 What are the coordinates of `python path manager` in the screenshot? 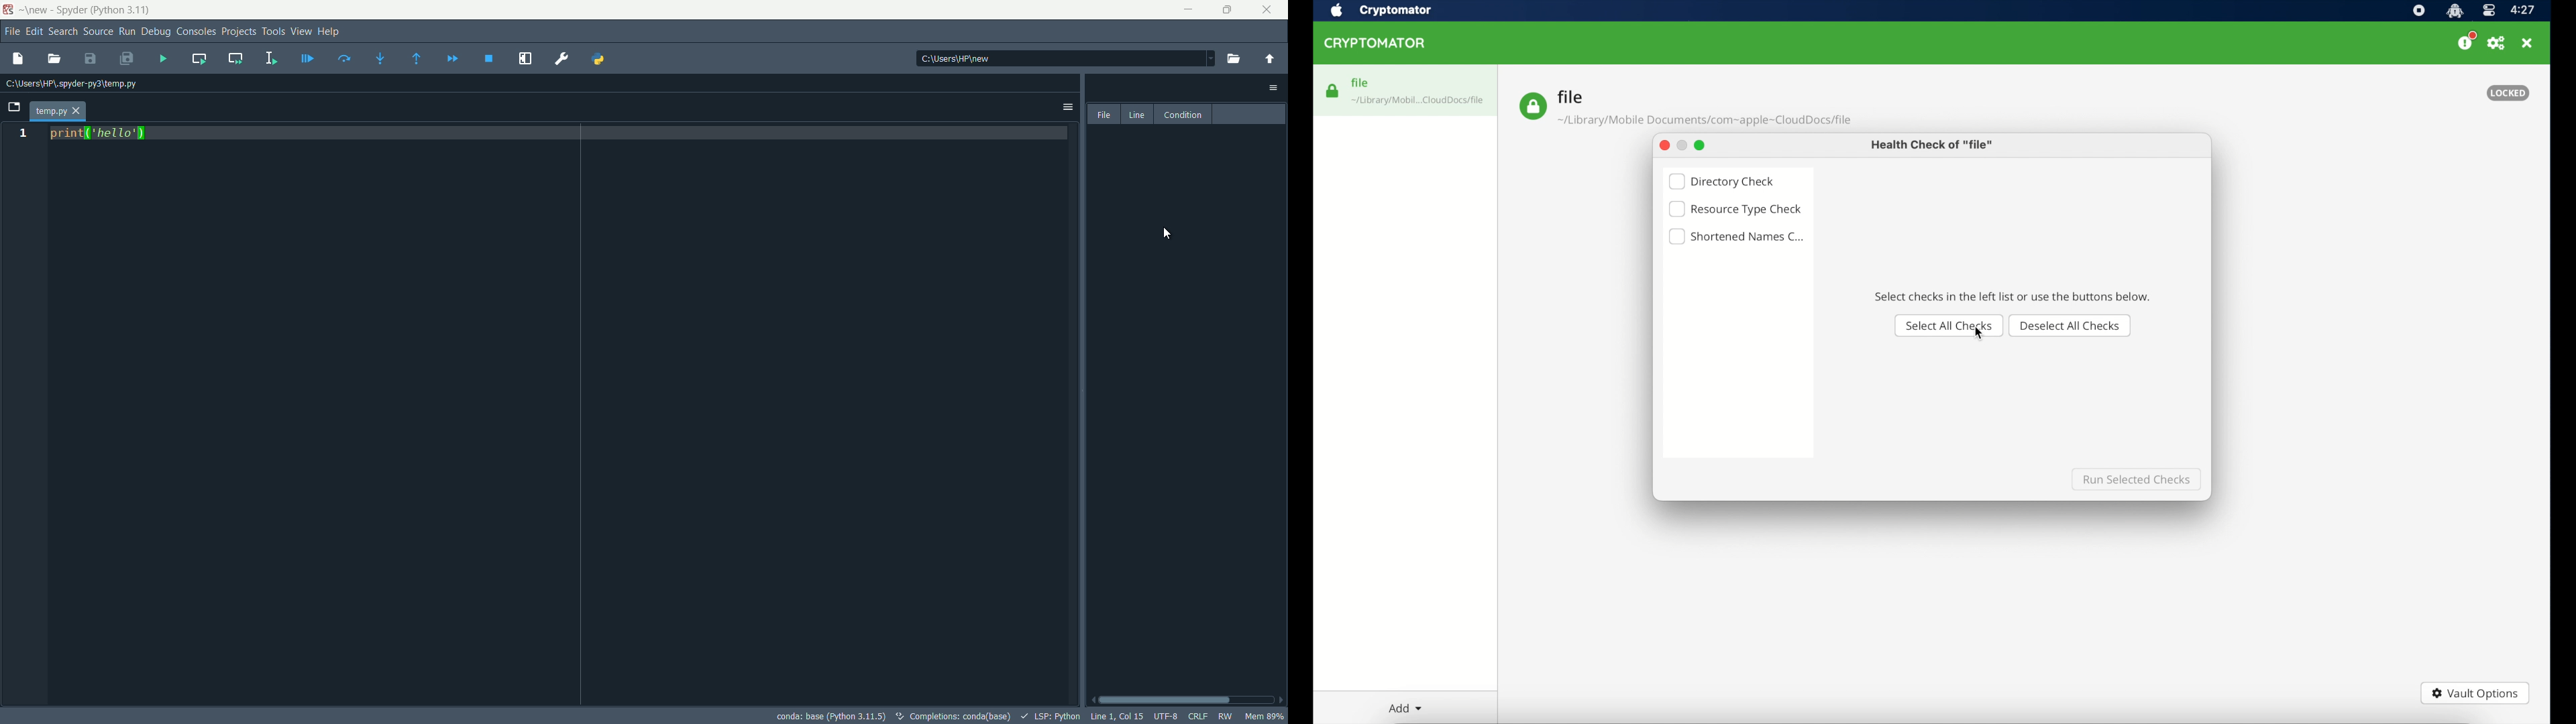 It's located at (598, 59).